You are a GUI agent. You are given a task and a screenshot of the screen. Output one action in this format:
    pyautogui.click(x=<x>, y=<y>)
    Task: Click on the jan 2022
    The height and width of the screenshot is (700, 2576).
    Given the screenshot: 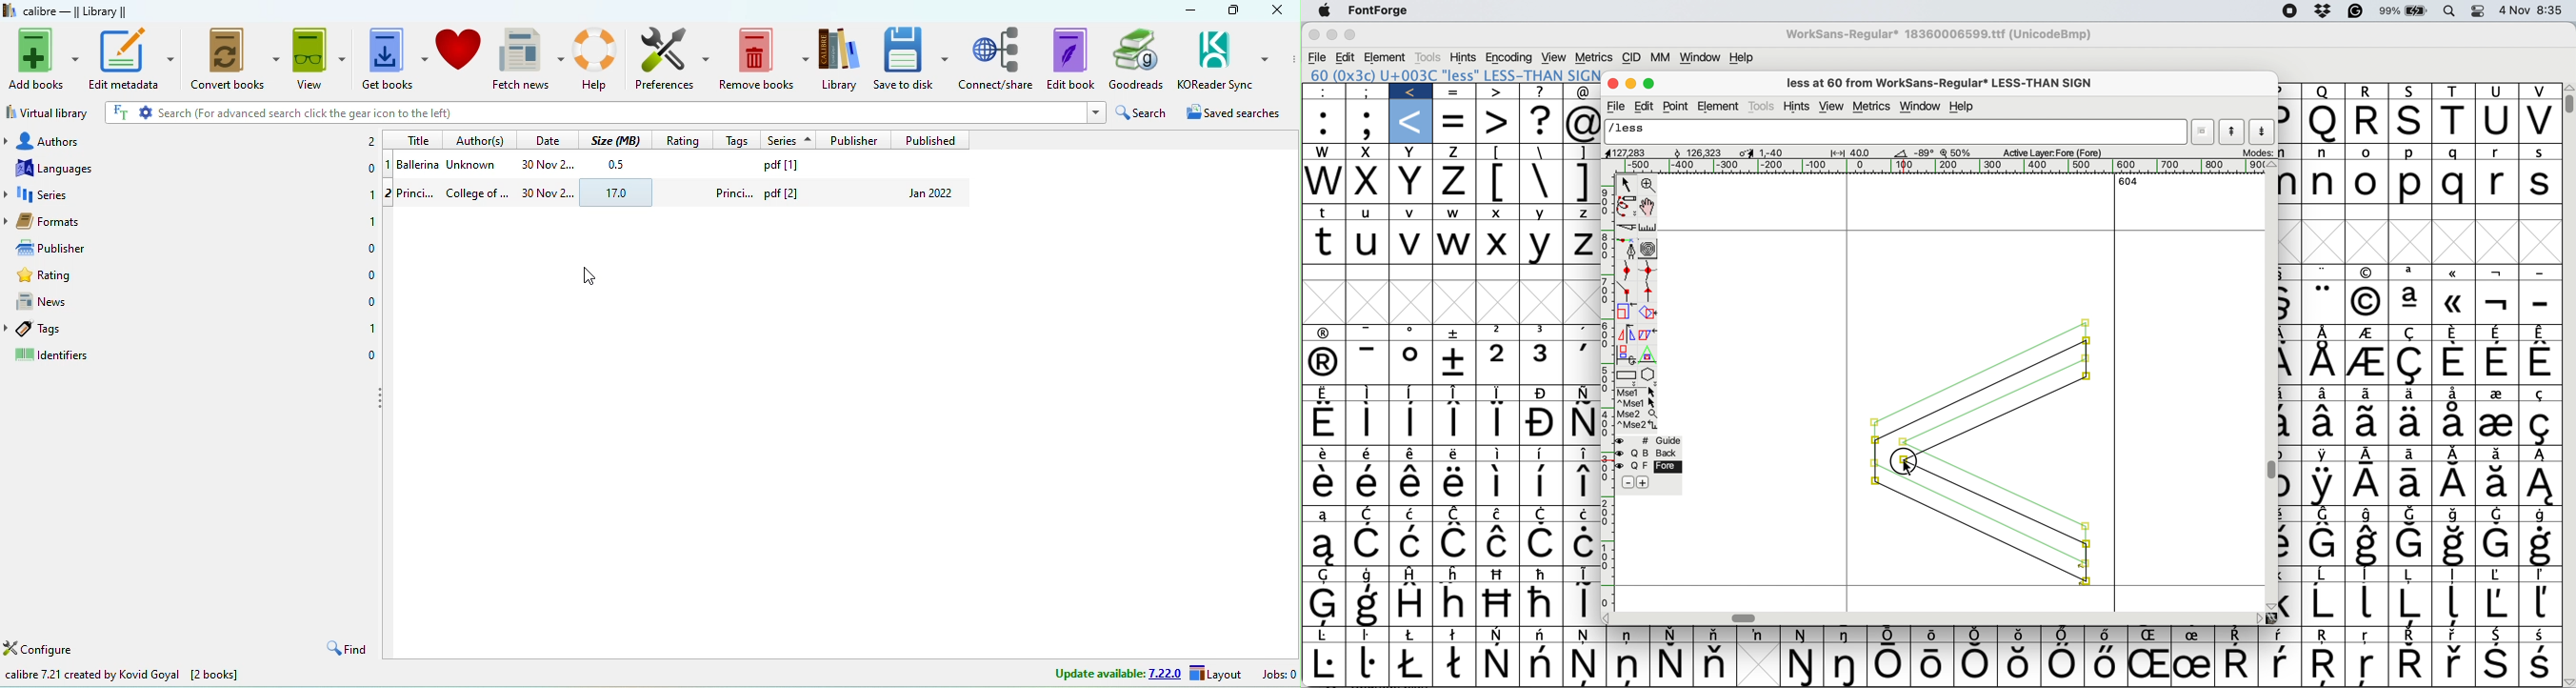 What is the action you would take?
    pyautogui.click(x=932, y=193)
    